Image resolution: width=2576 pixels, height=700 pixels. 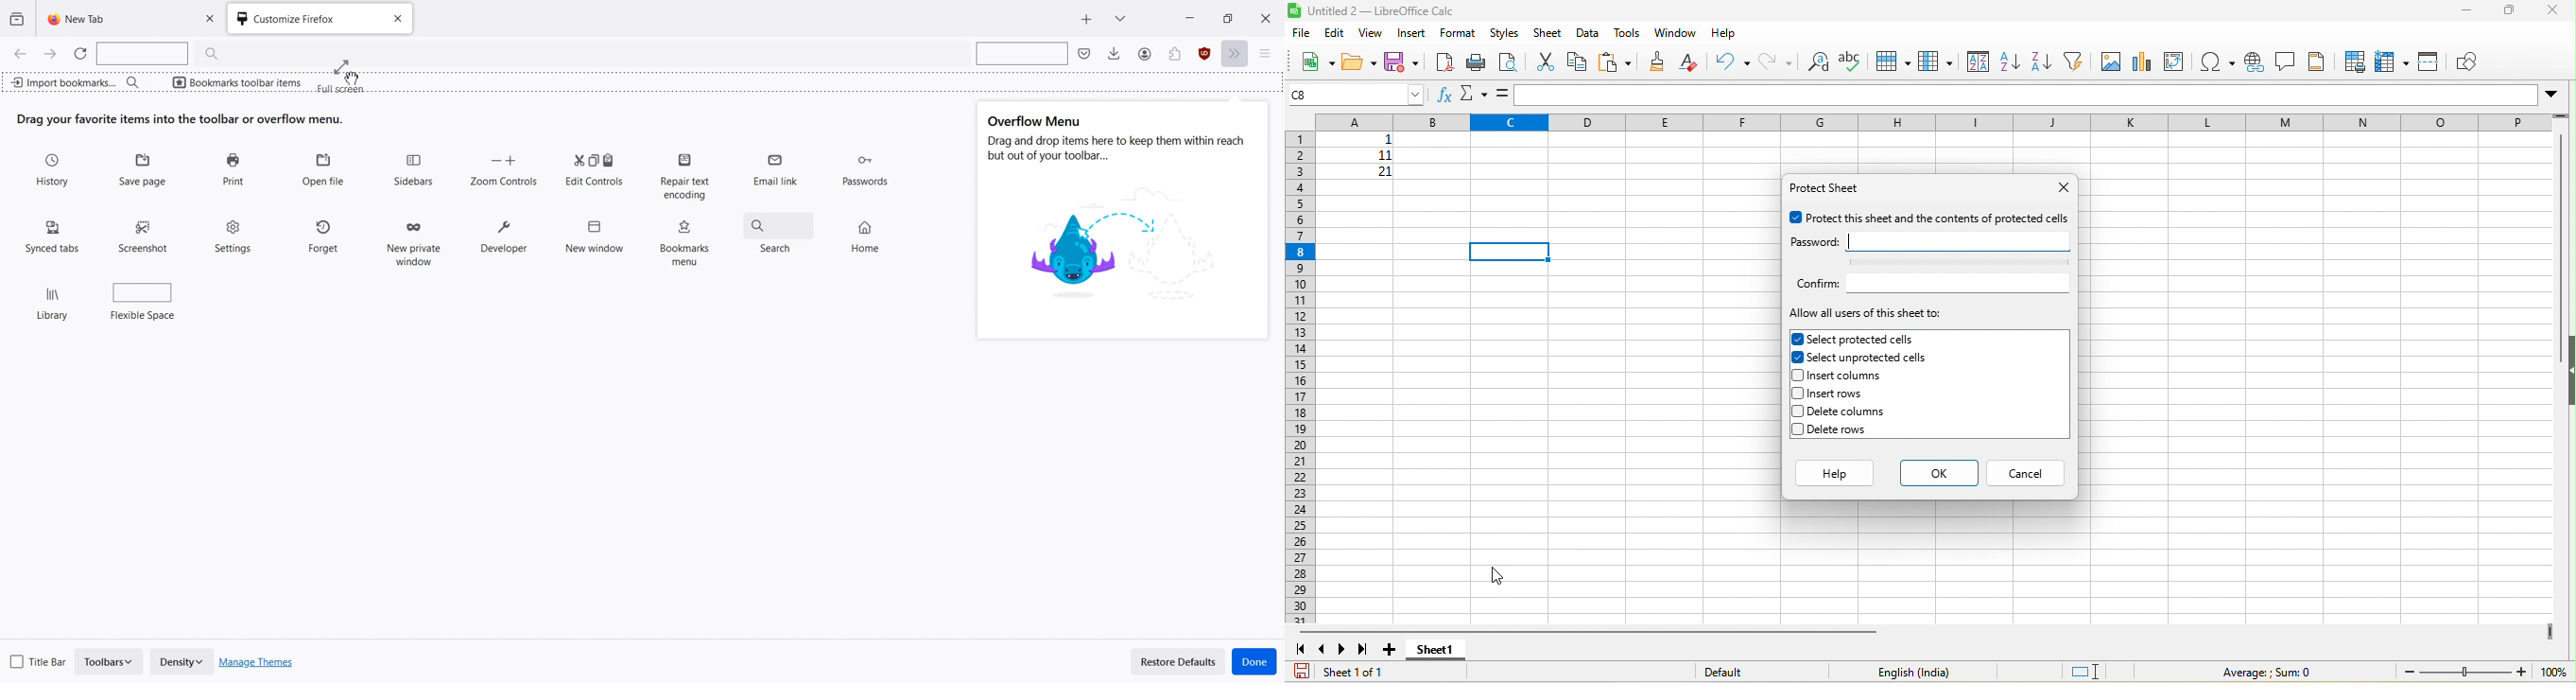 I want to click on first sheet, so click(x=1303, y=648).